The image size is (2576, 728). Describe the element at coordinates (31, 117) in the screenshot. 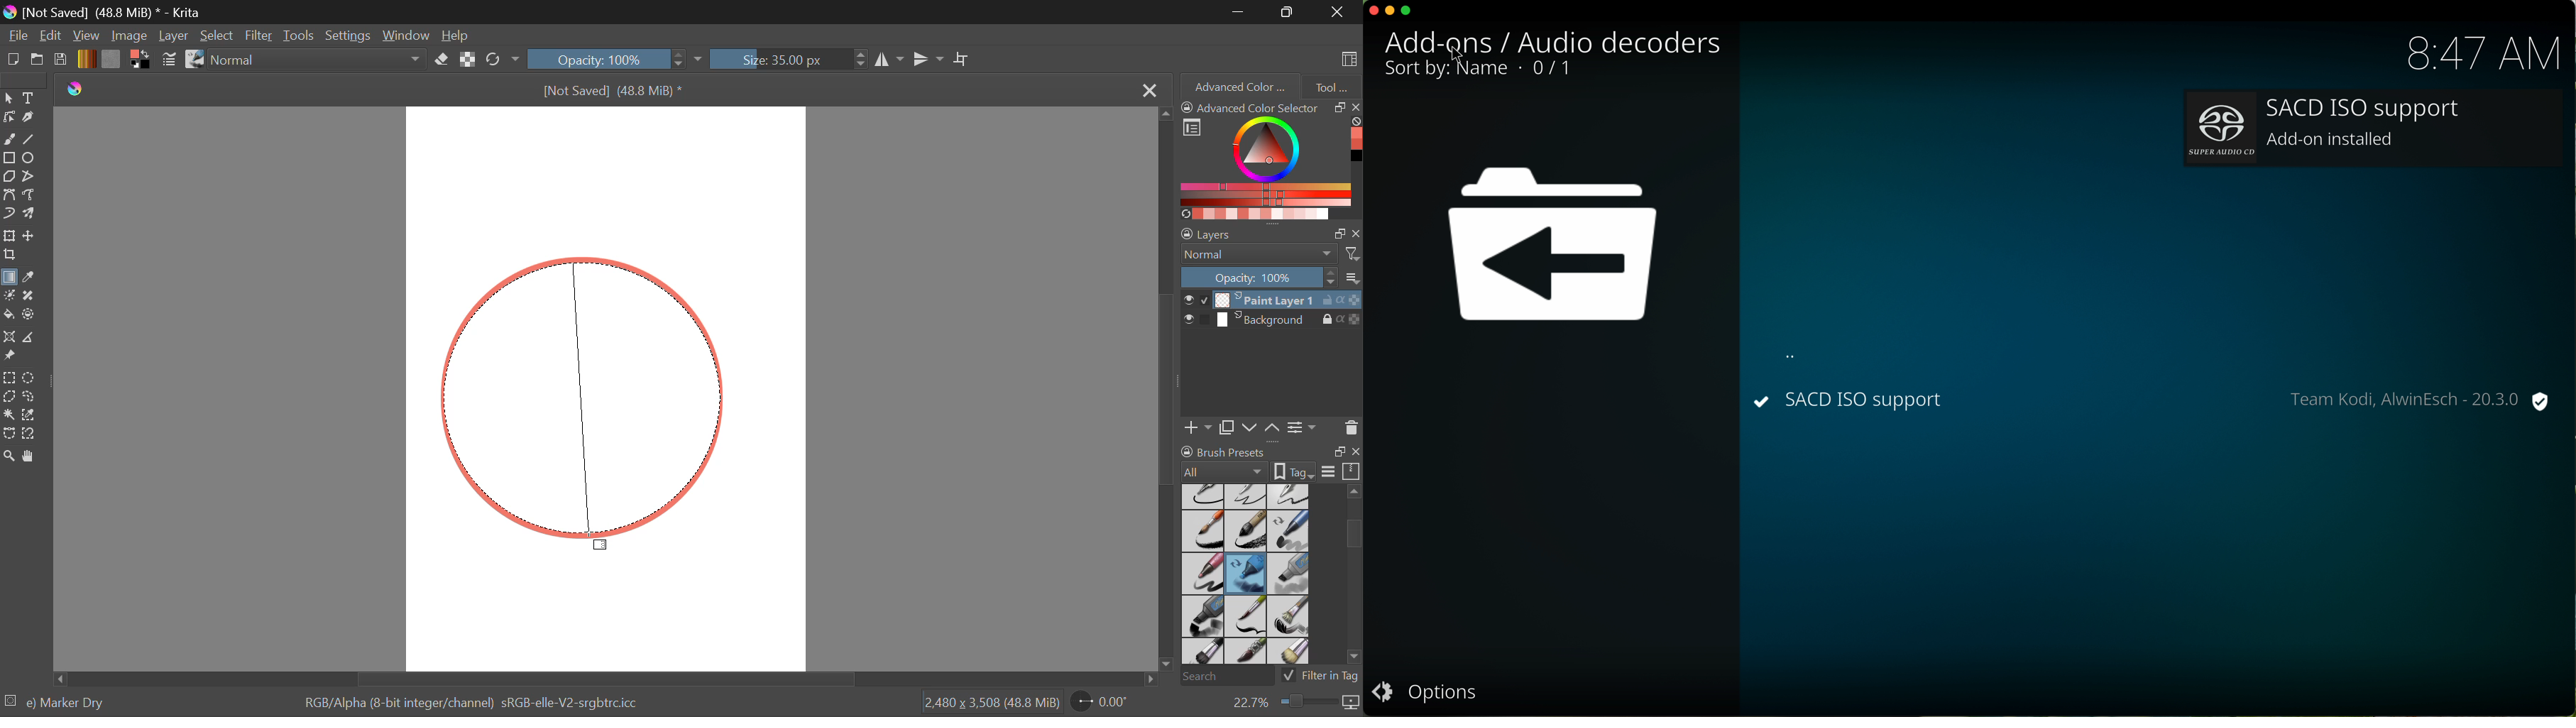

I see `Calligraphic Tool` at that location.